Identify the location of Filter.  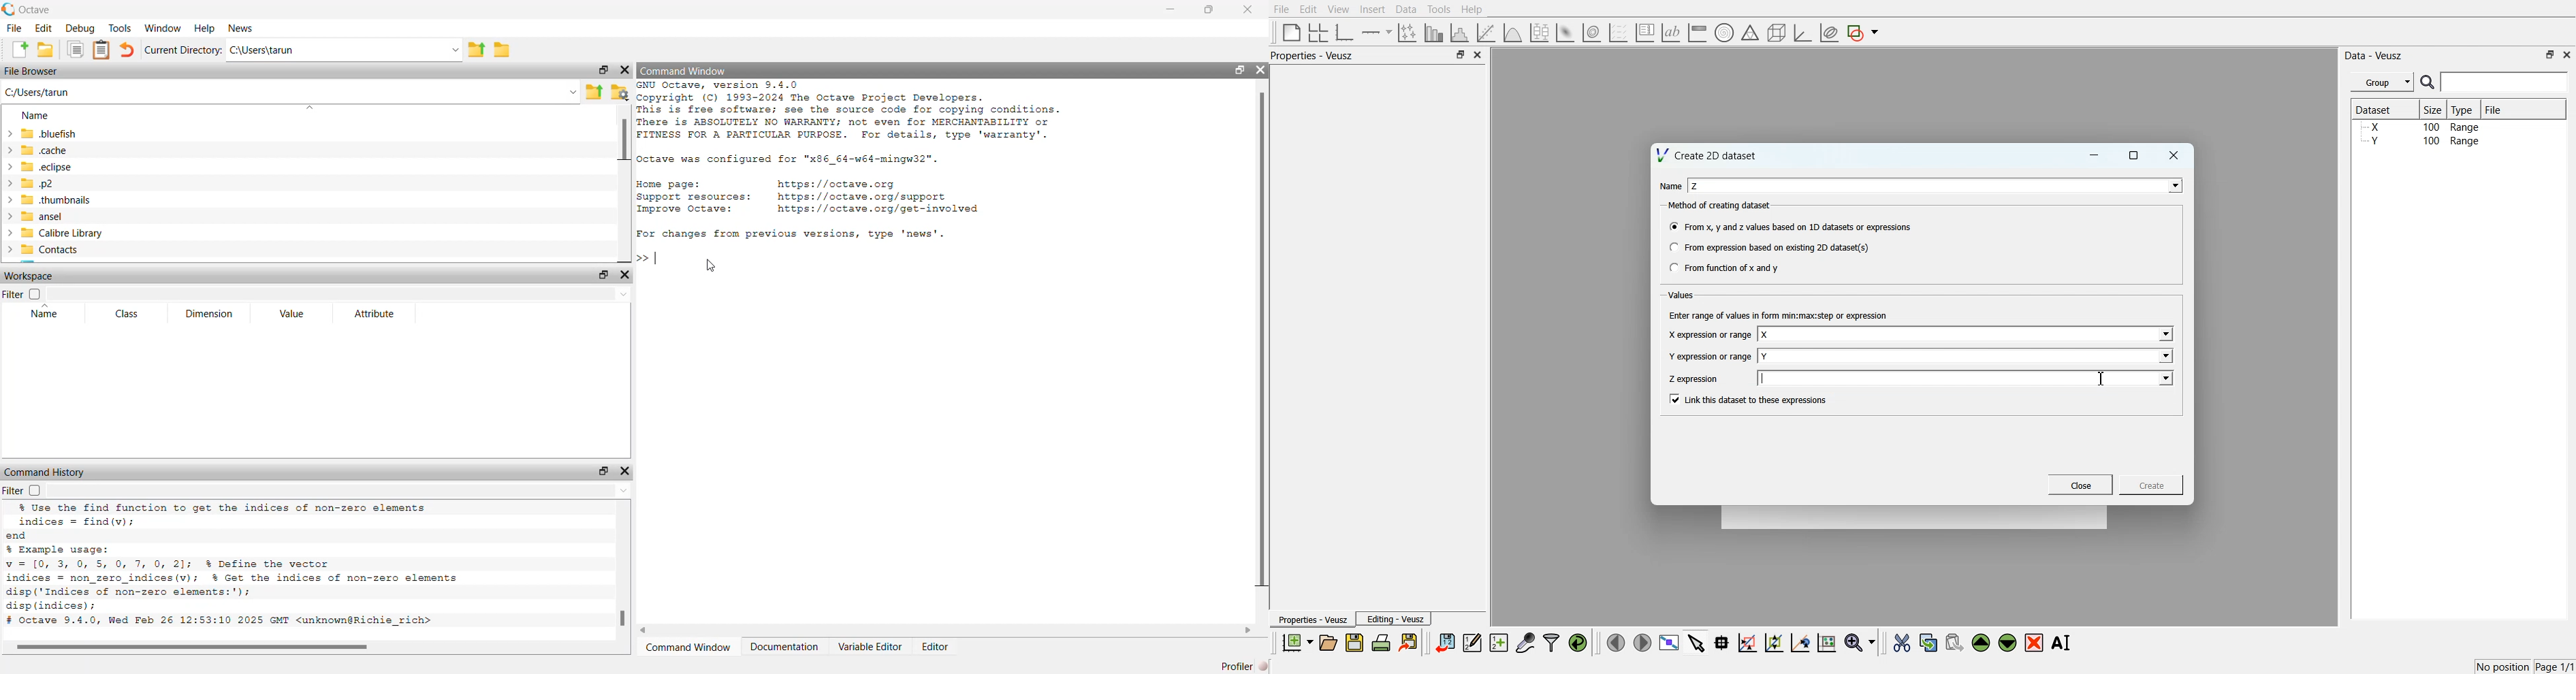
(13, 491).